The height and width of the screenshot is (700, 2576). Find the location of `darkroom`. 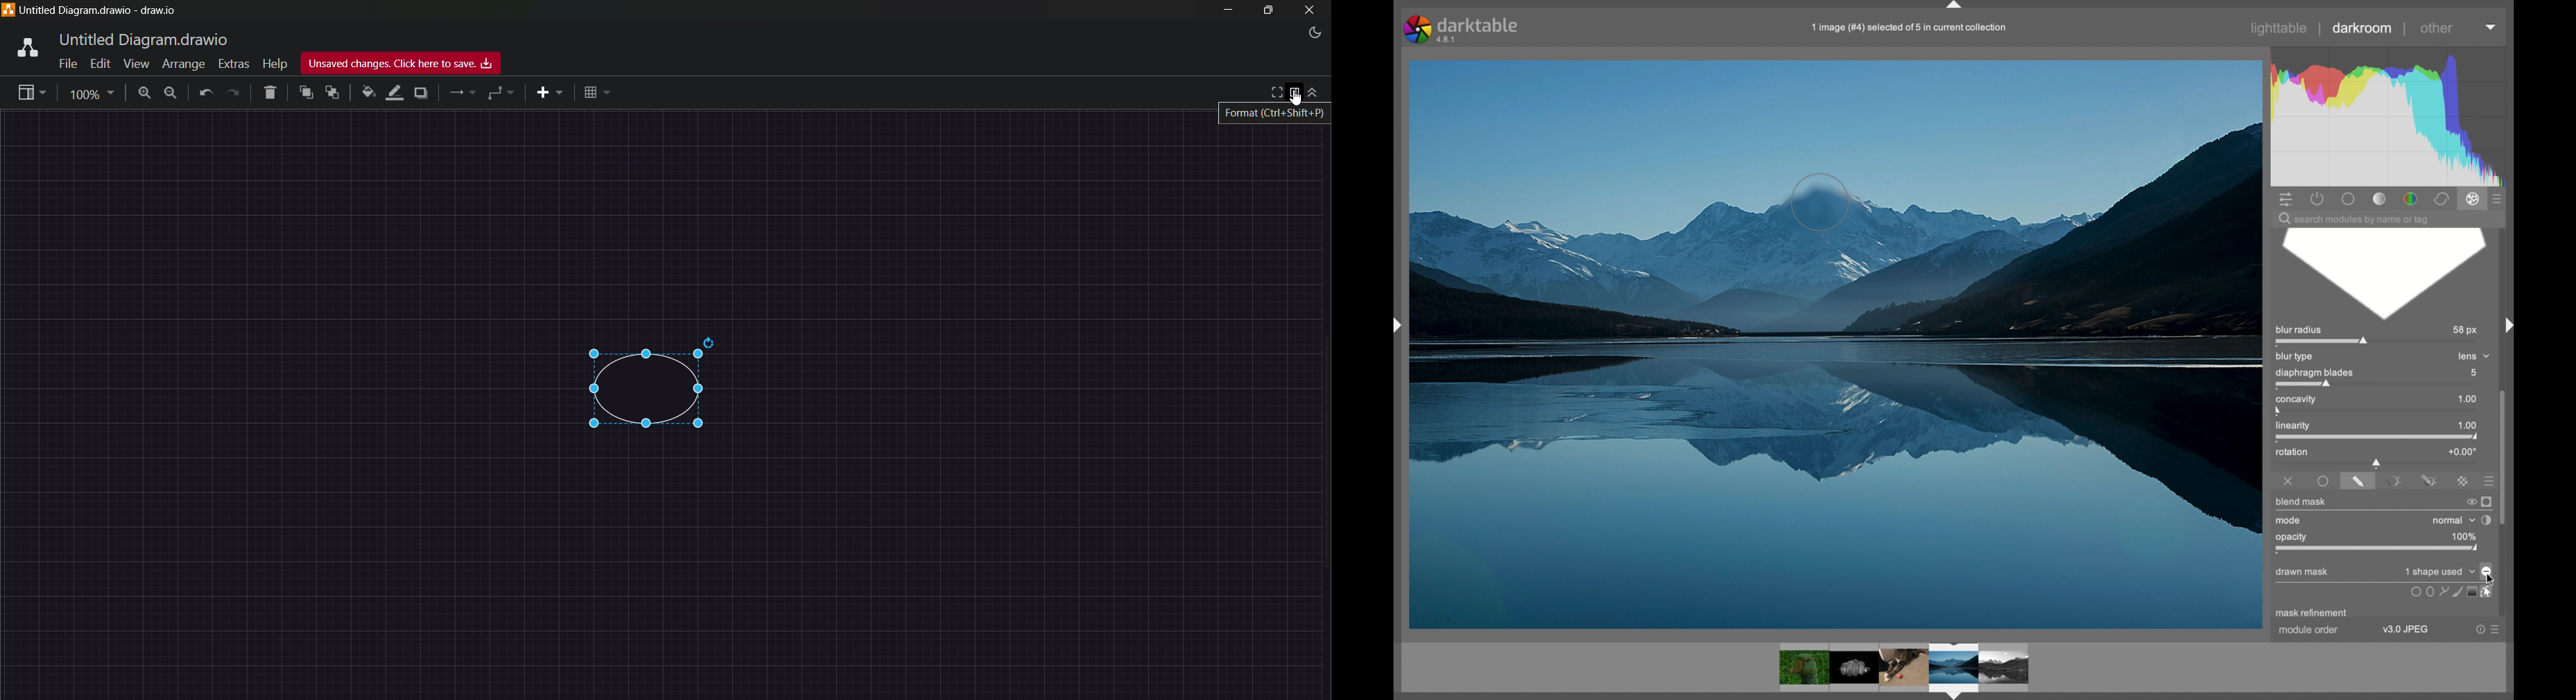

darkroom is located at coordinates (2363, 28).